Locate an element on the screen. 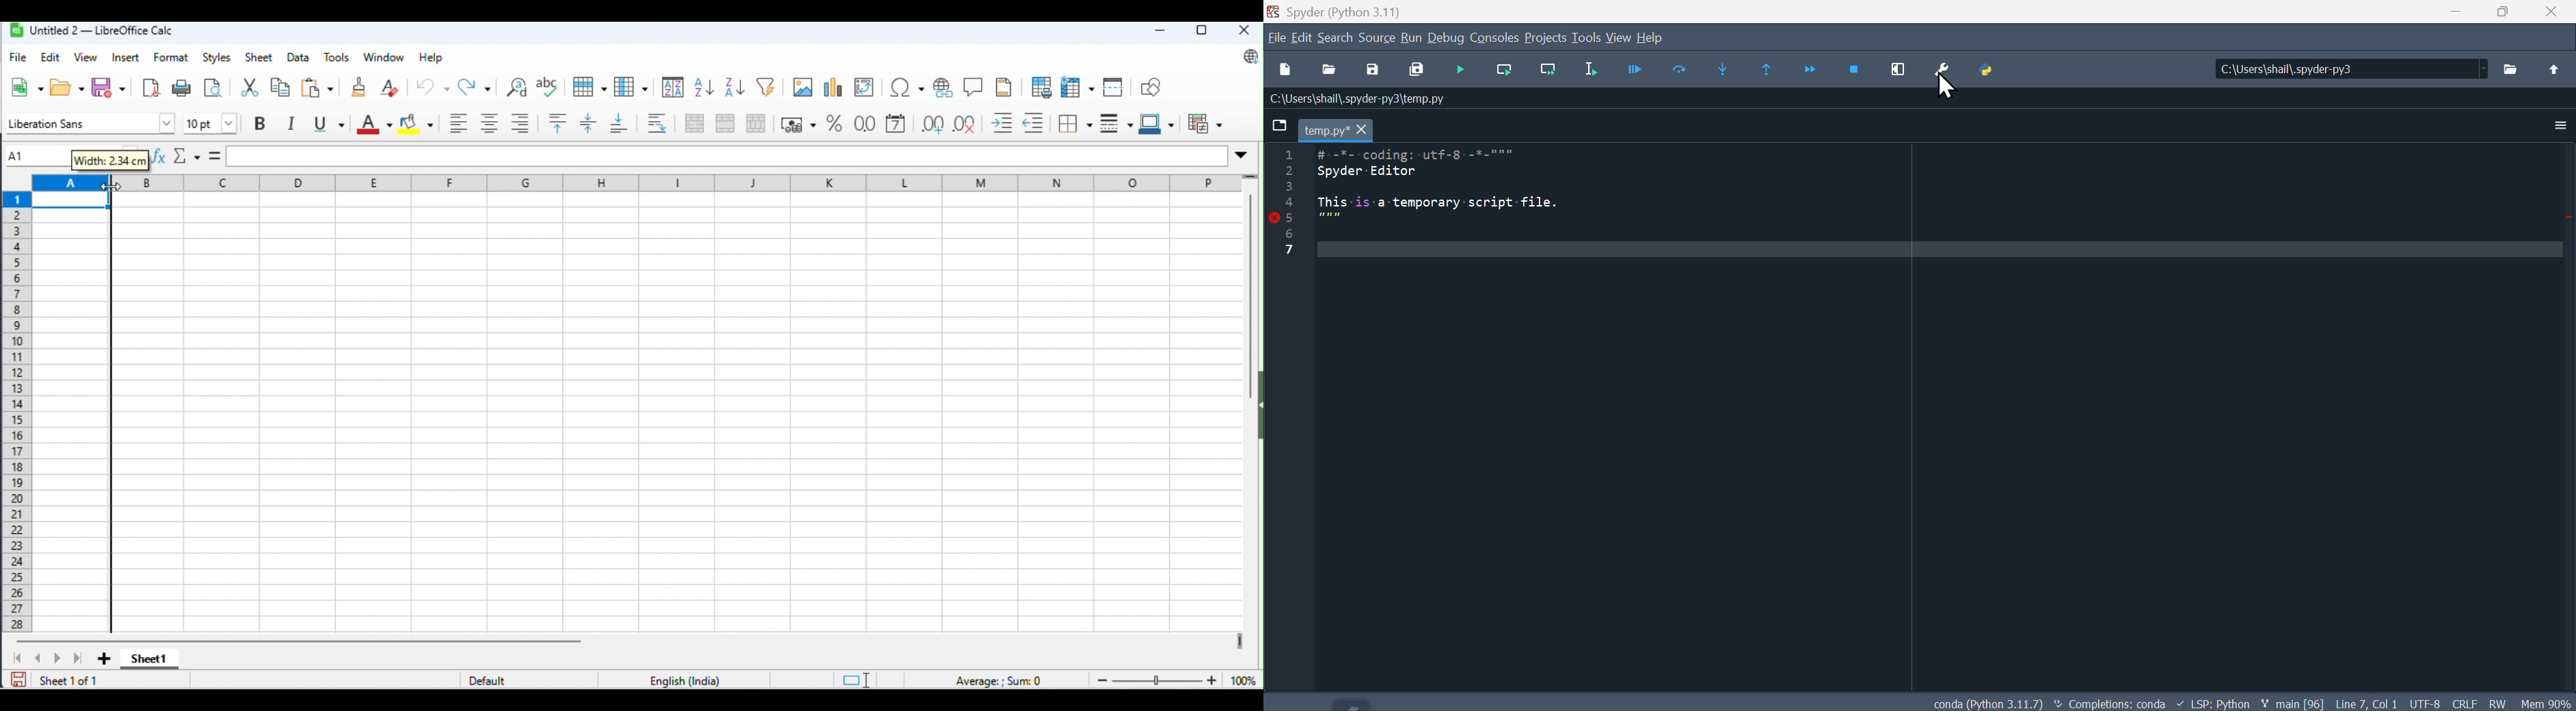  cursor is located at coordinates (108, 188).